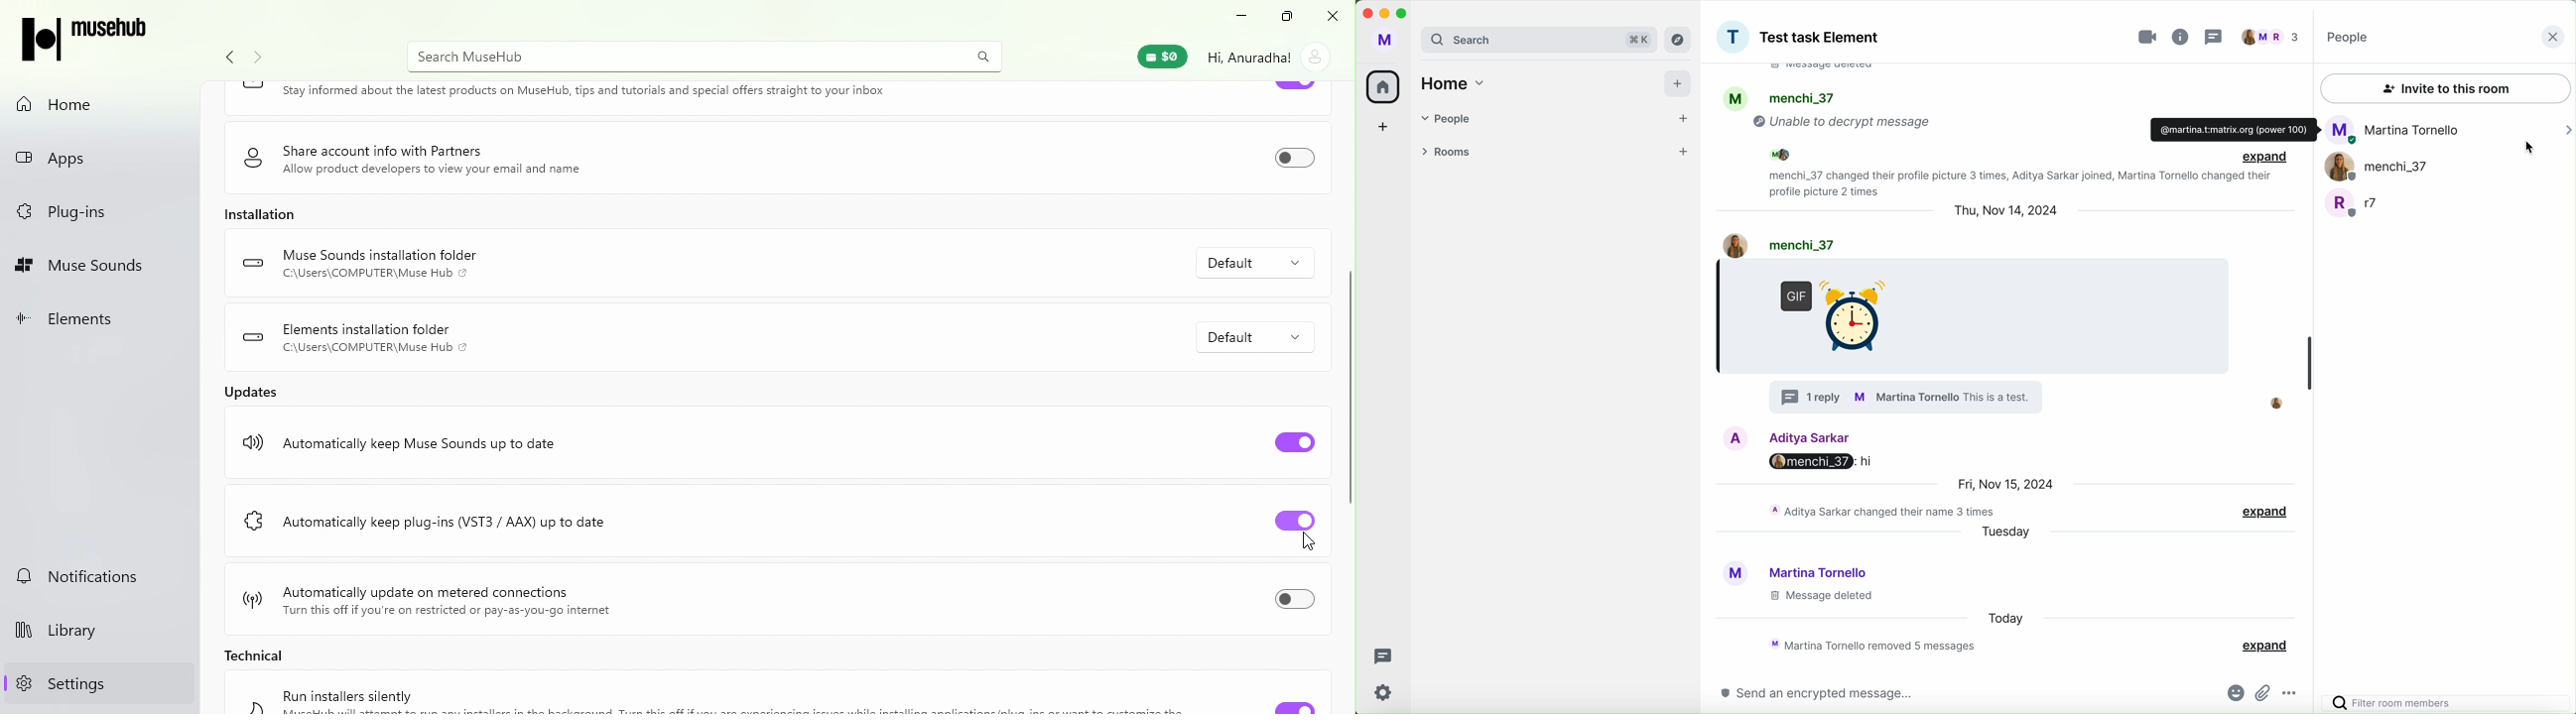 The image size is (2576, 728). I want to click on profile picture, so click(1733, 575).